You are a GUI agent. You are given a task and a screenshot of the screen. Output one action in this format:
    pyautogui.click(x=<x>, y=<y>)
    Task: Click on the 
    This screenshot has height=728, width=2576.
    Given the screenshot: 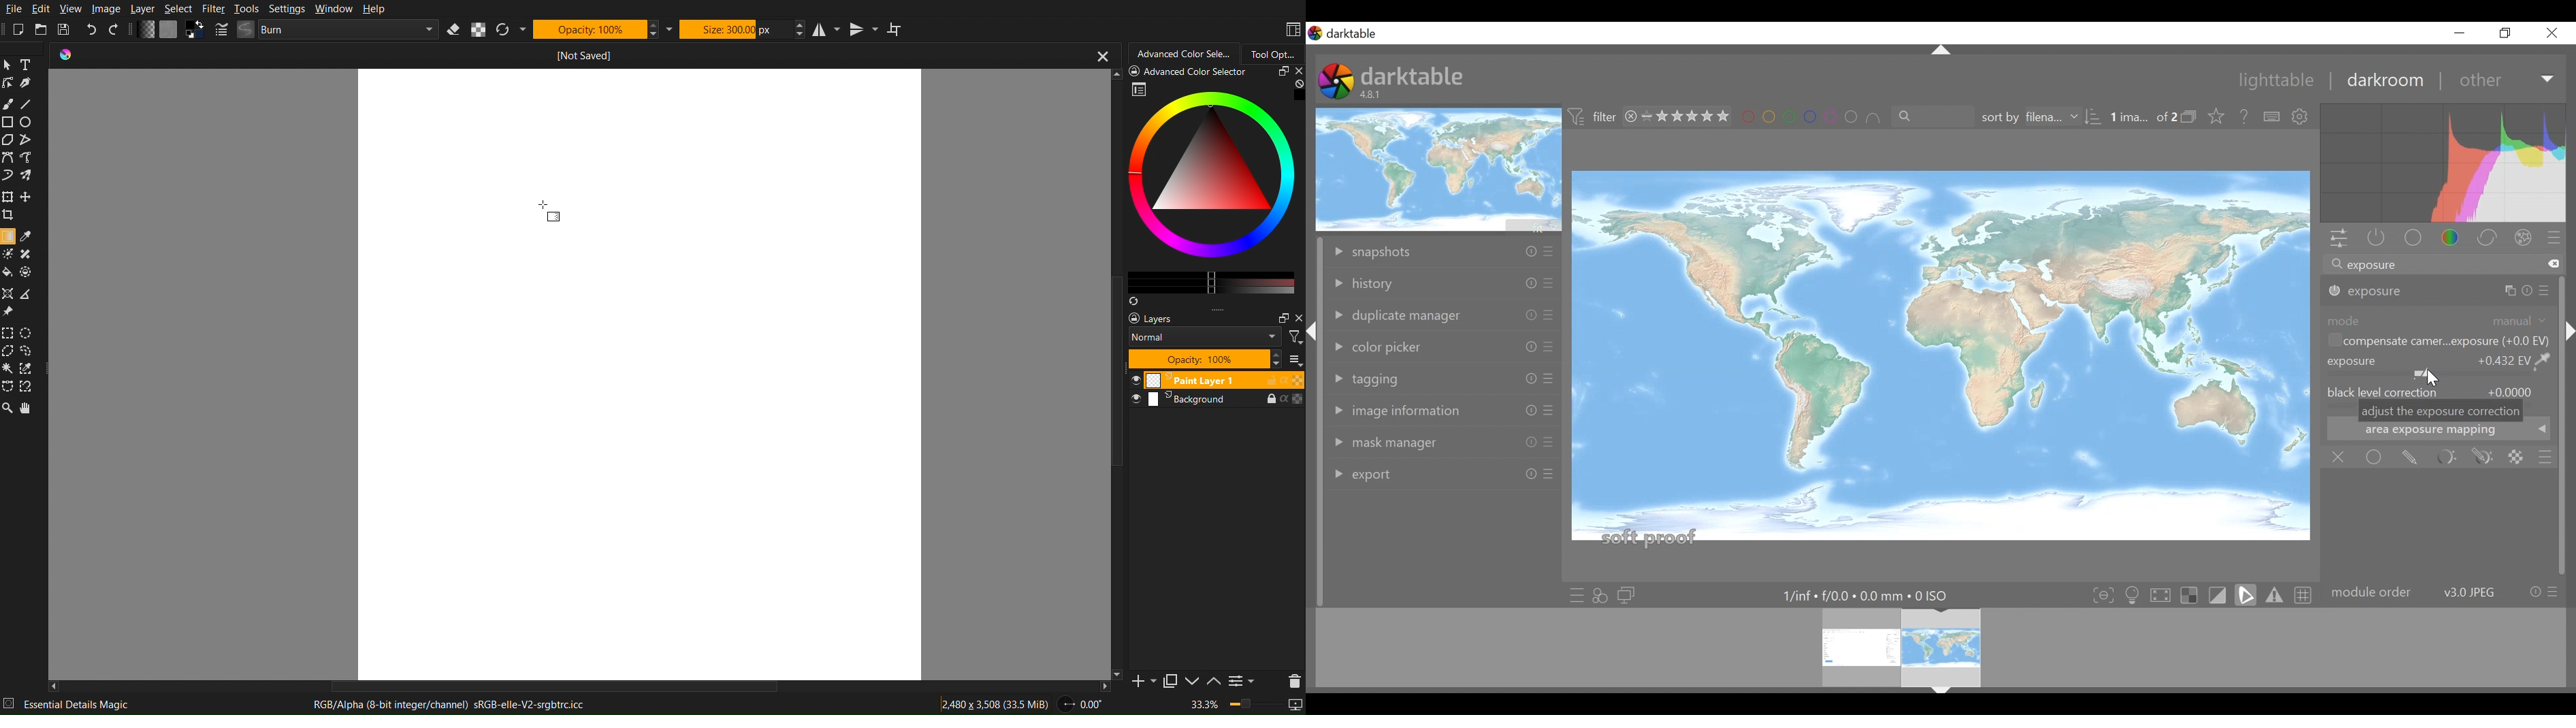 What is the action you would take?
    pyautogui.click(x=2514, y=290)
    